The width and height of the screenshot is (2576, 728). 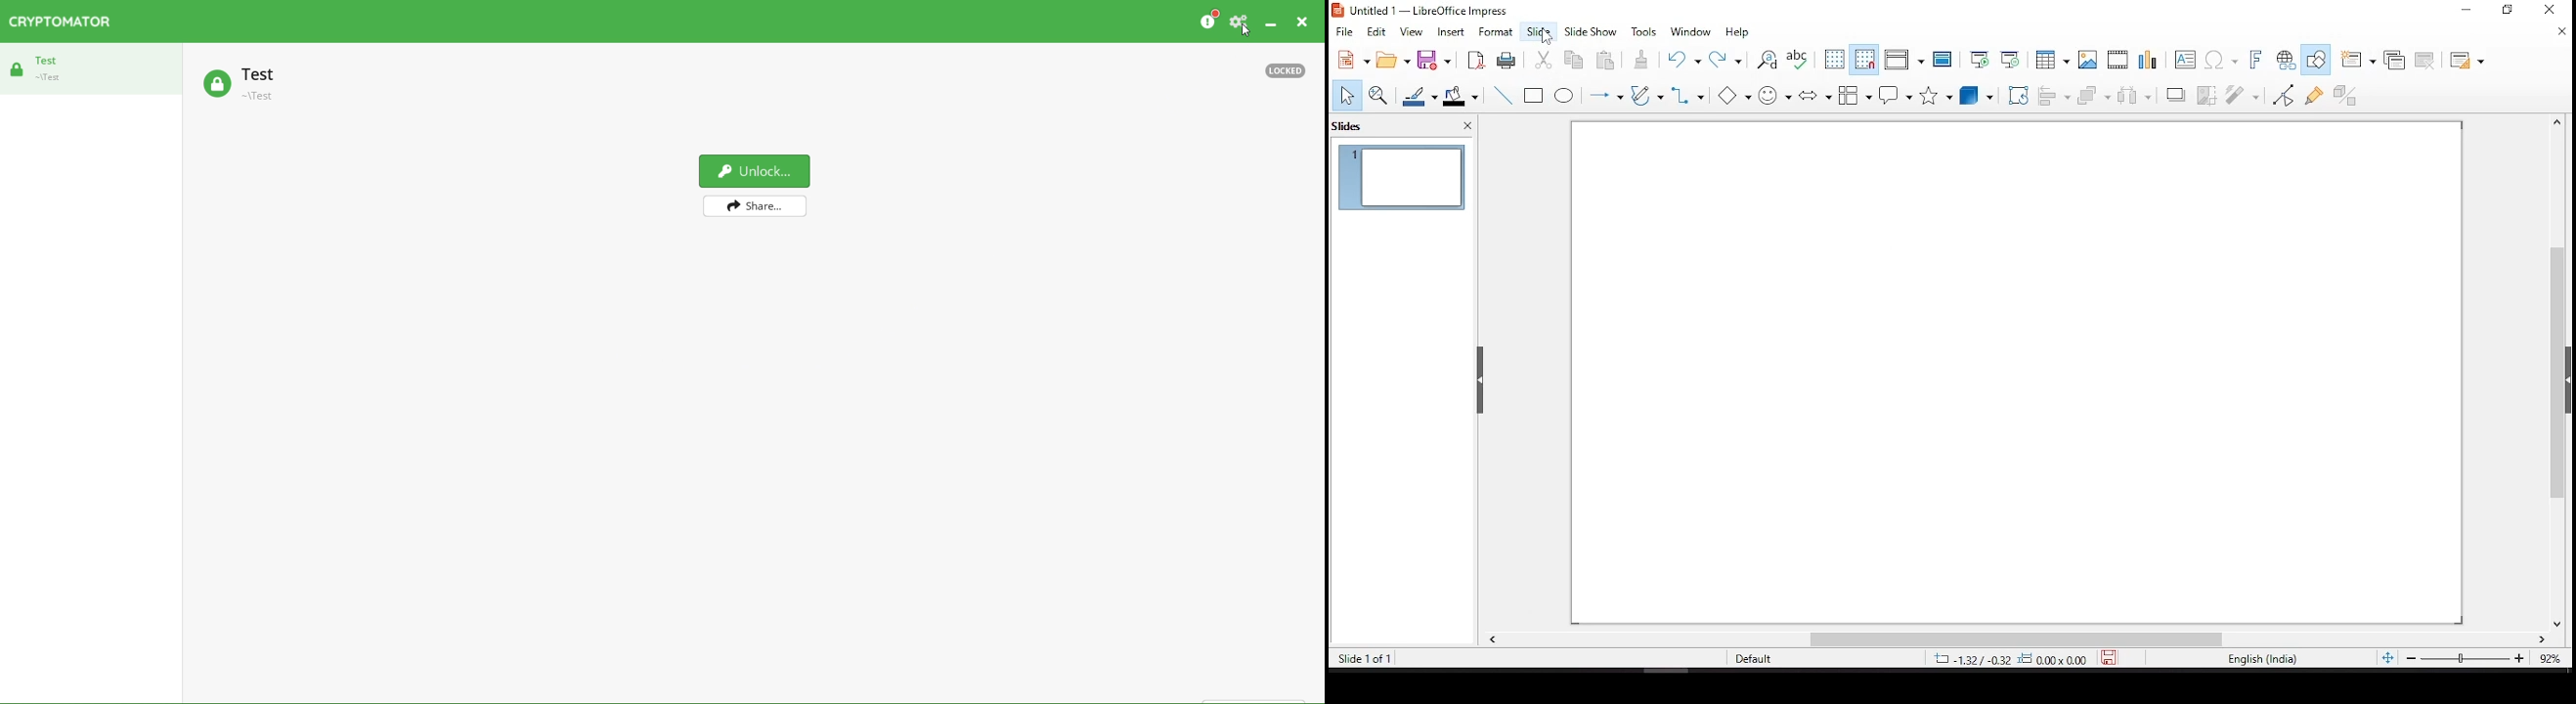 What do you see at coordinates (1434, 62) in the screenshot?
I see `save` at bounding box center [1434, 62].